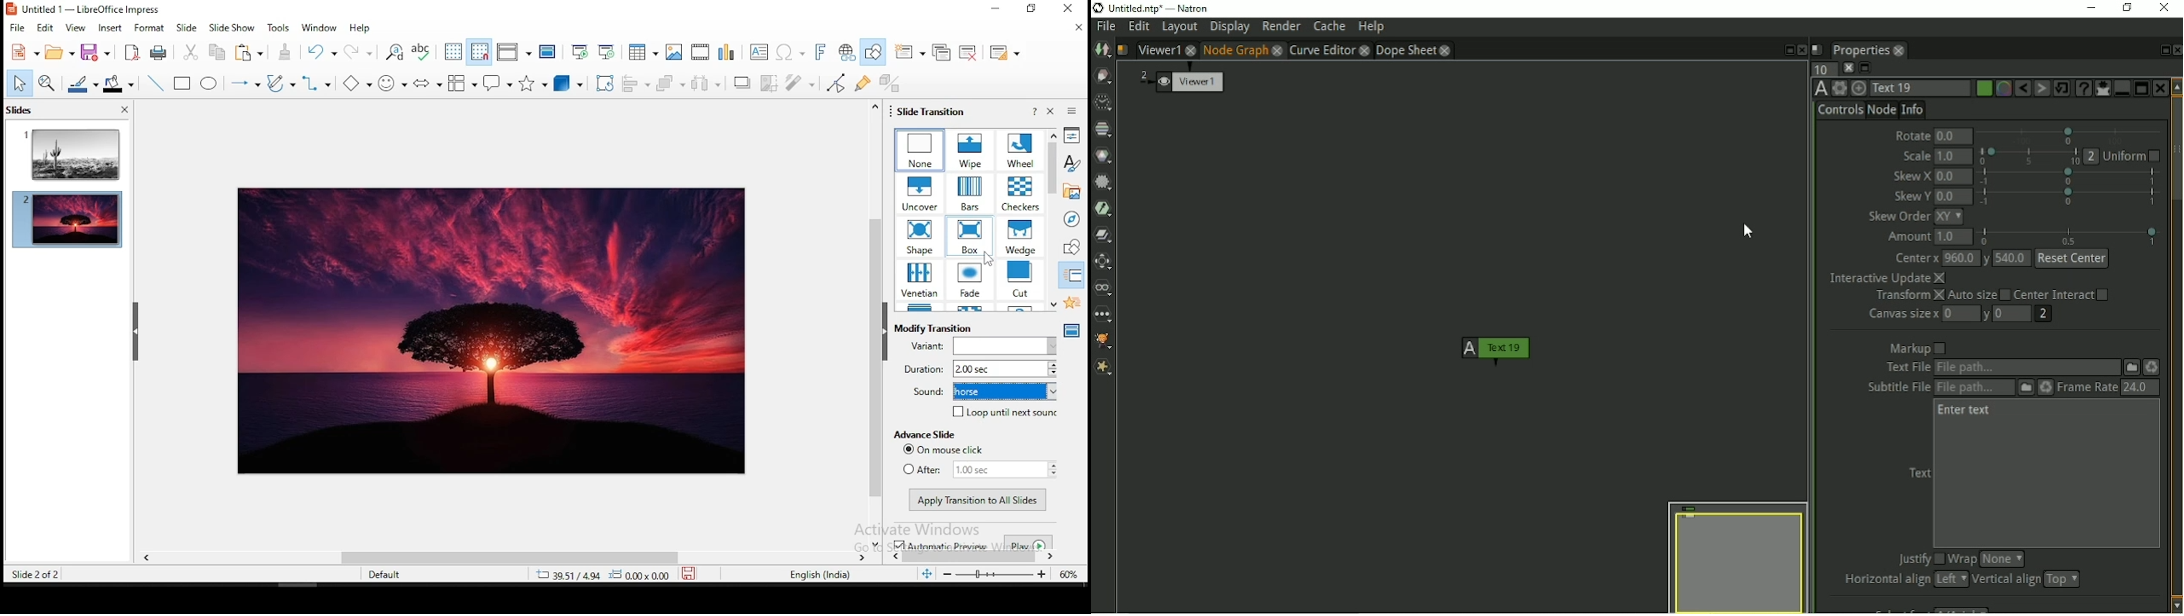 The image size is (2184, 616). Describe the element at coordinates (192, 52) in the screenshot. I see `cut` at that location.